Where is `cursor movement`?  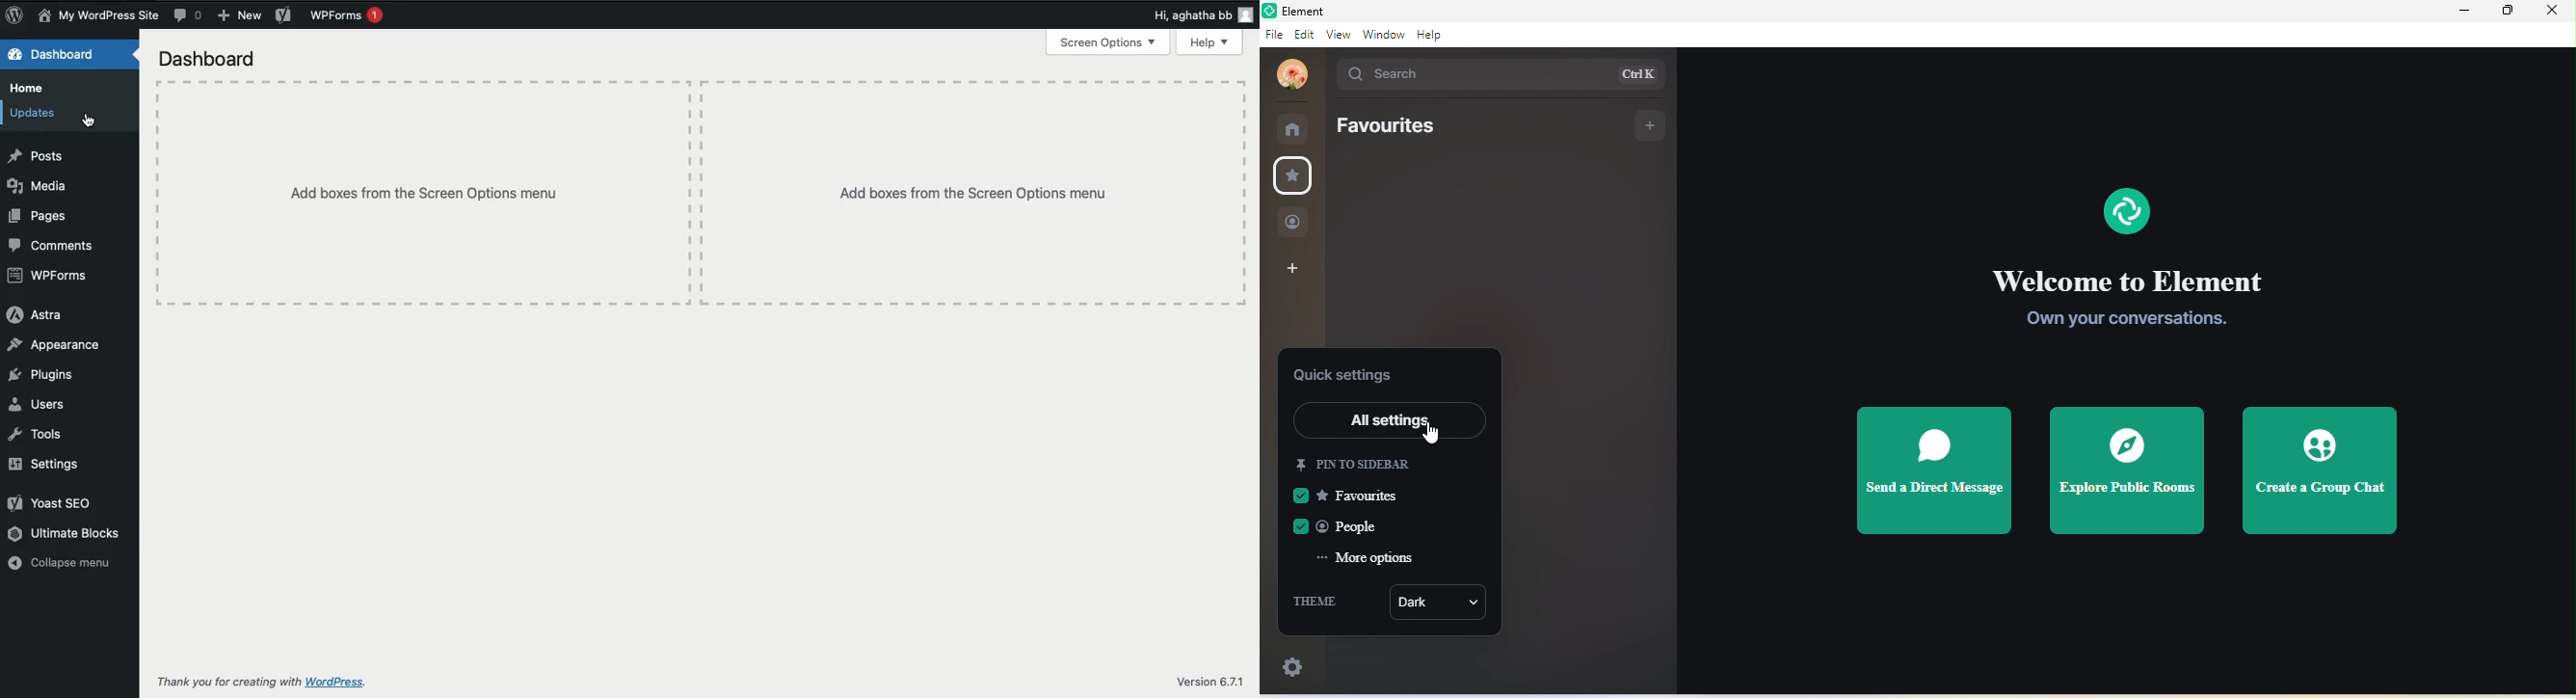
cursor movement is located at coordinates (1440, 437).